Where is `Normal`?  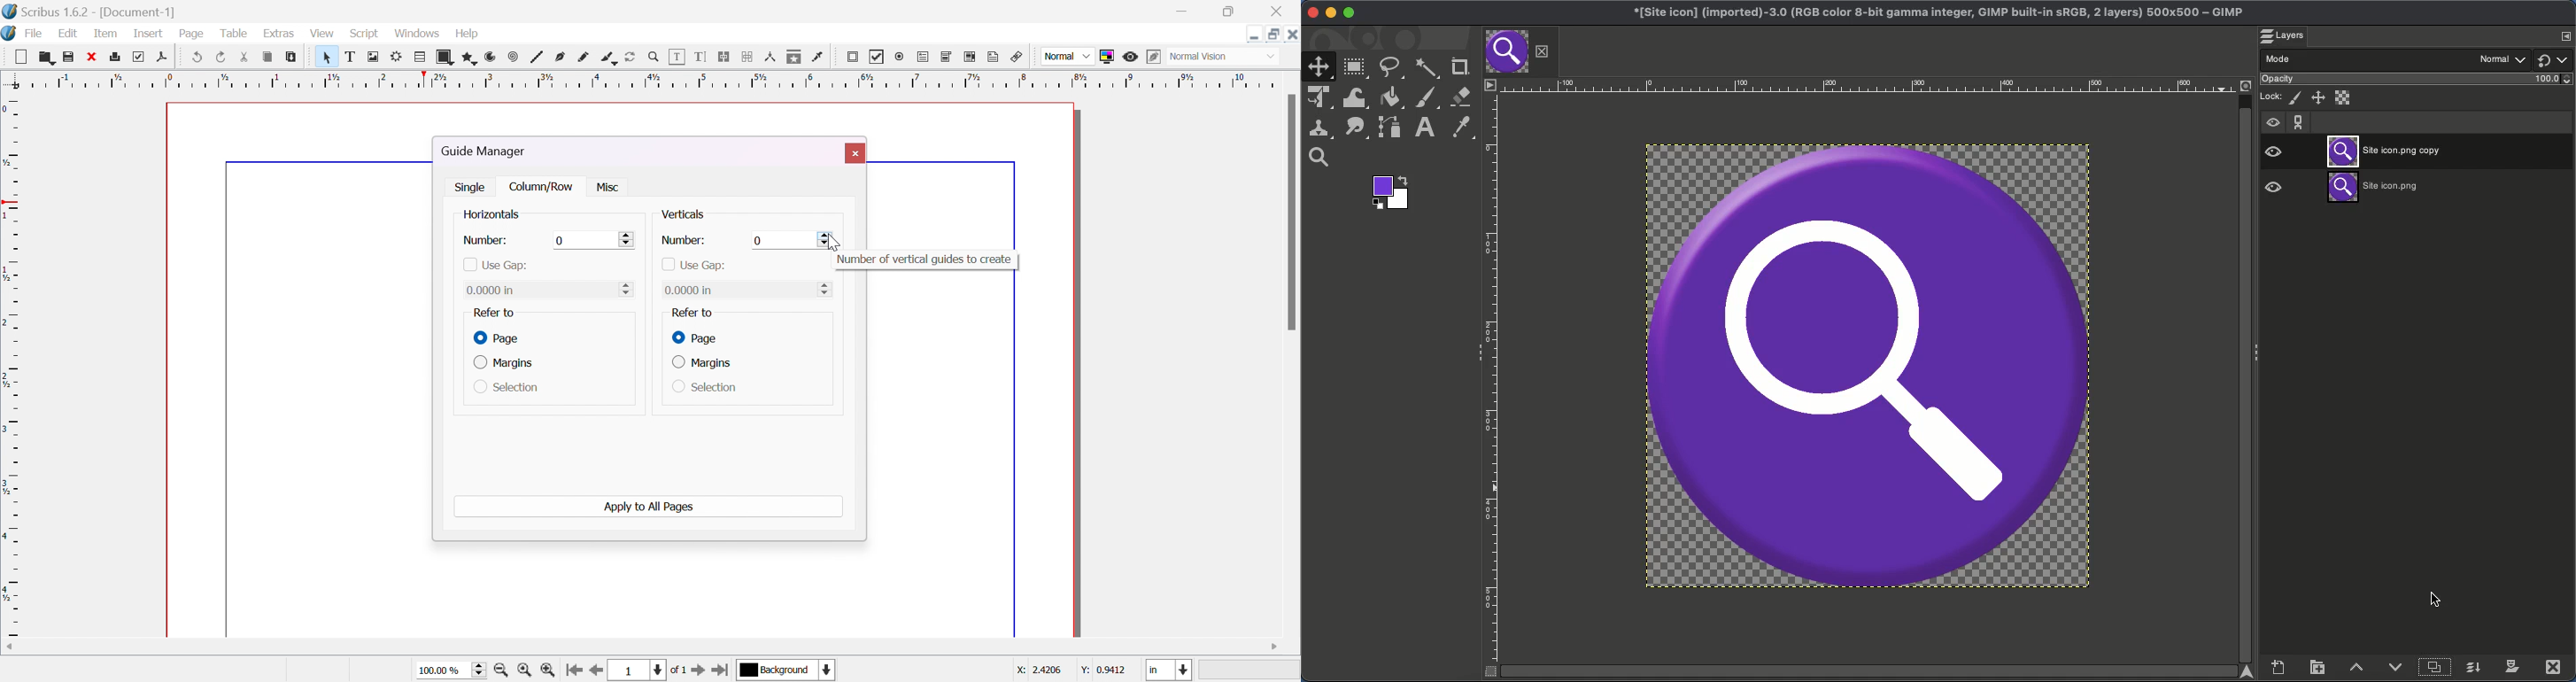
Normal is located at coordinates (2503, 58).